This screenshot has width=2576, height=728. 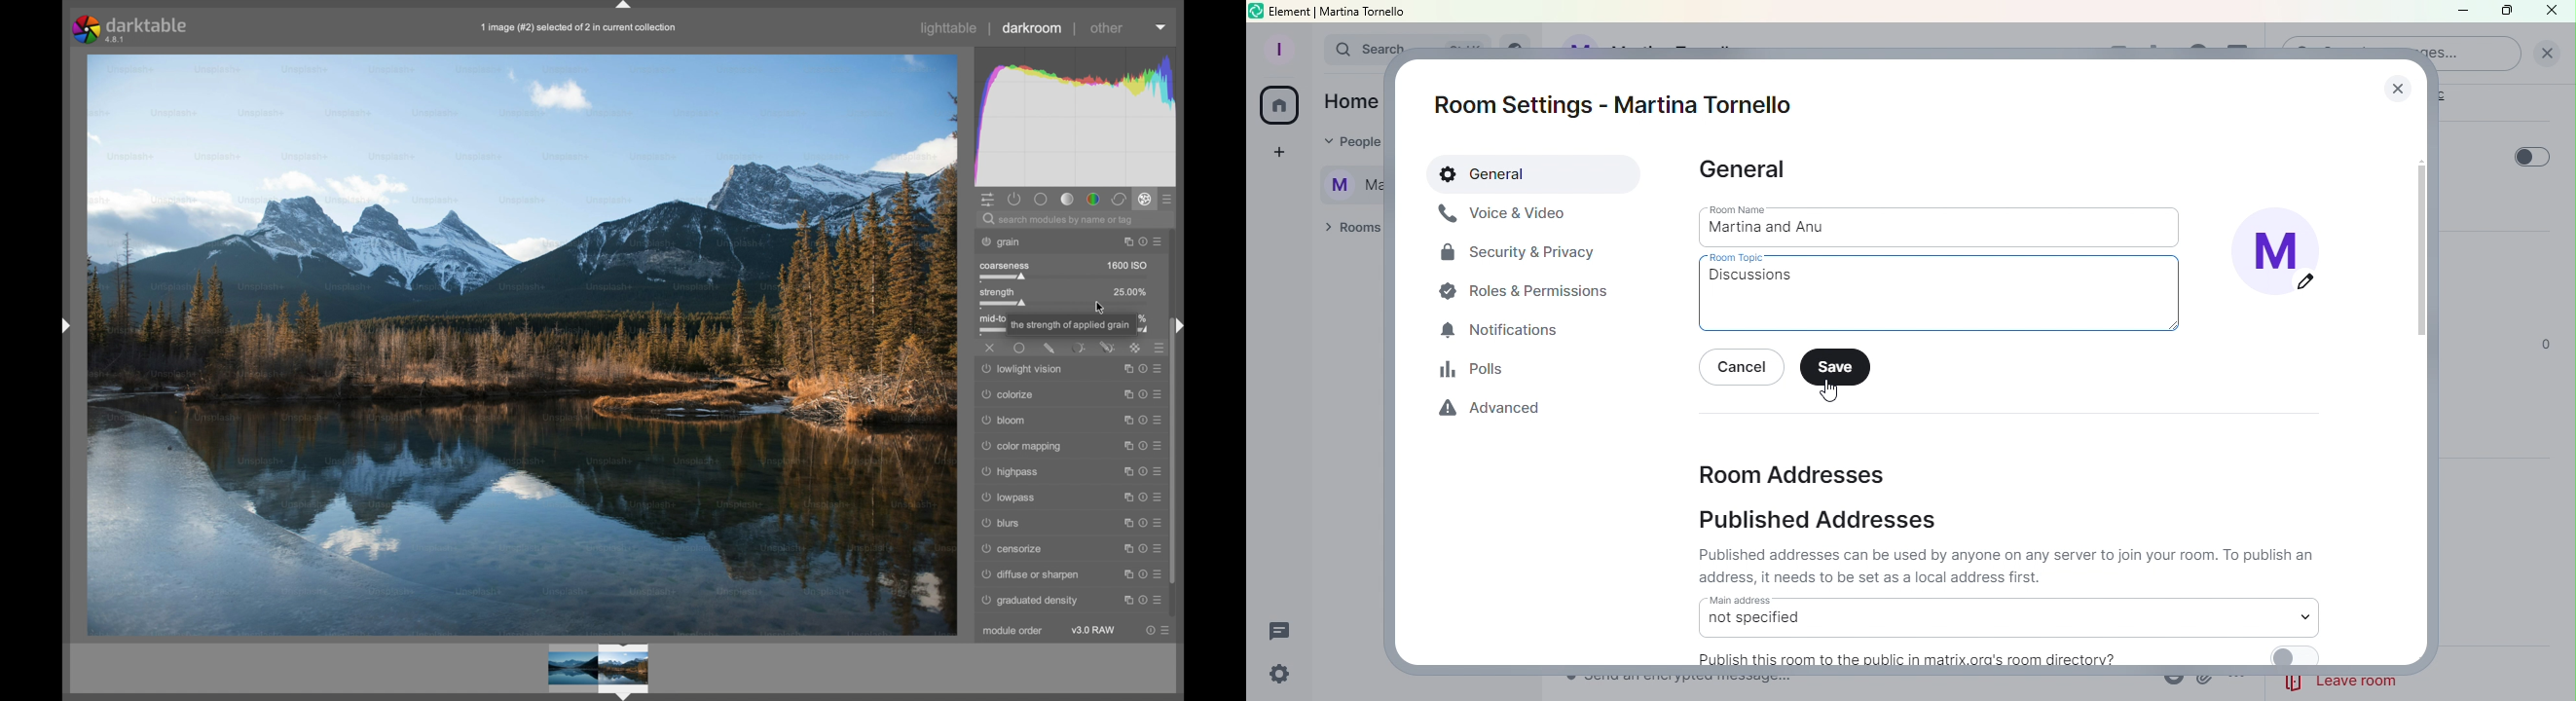 What do you see at coordinates (1279, 108) in the screenshot?
I see `Home` at bounding box center [1279, 108].